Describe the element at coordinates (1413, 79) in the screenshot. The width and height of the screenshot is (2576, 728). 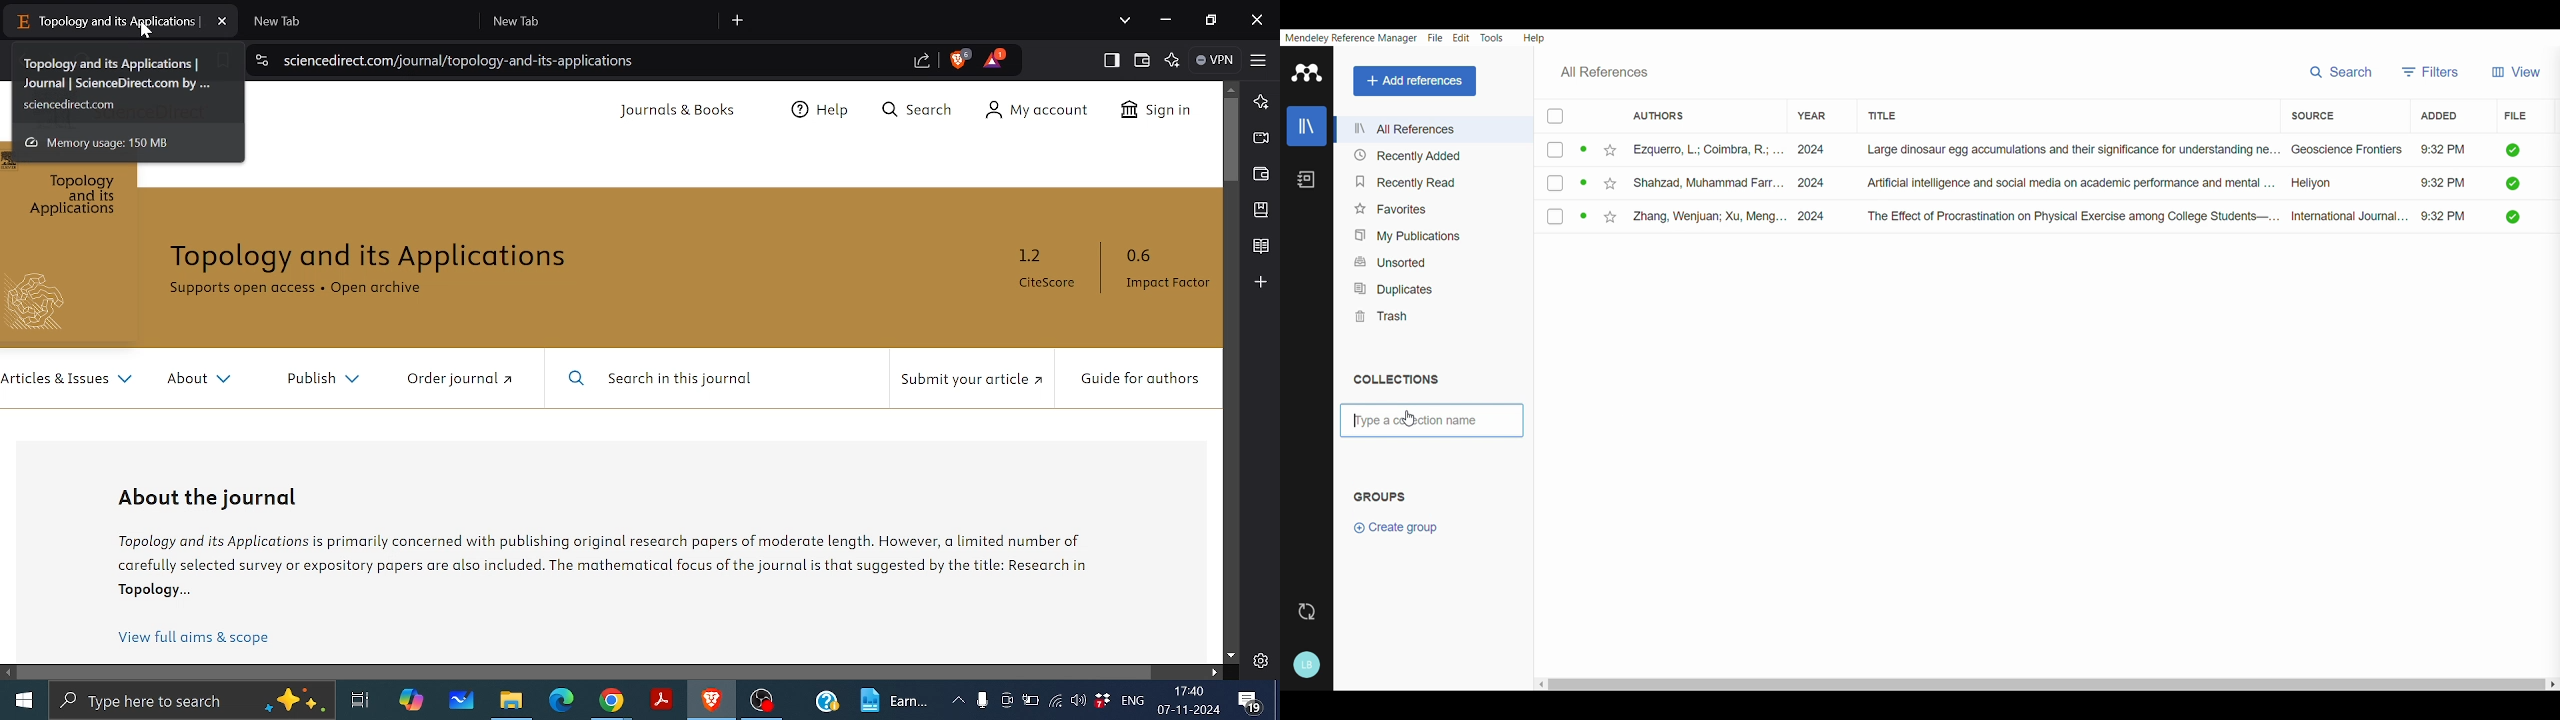
I see `Add references` at that location.